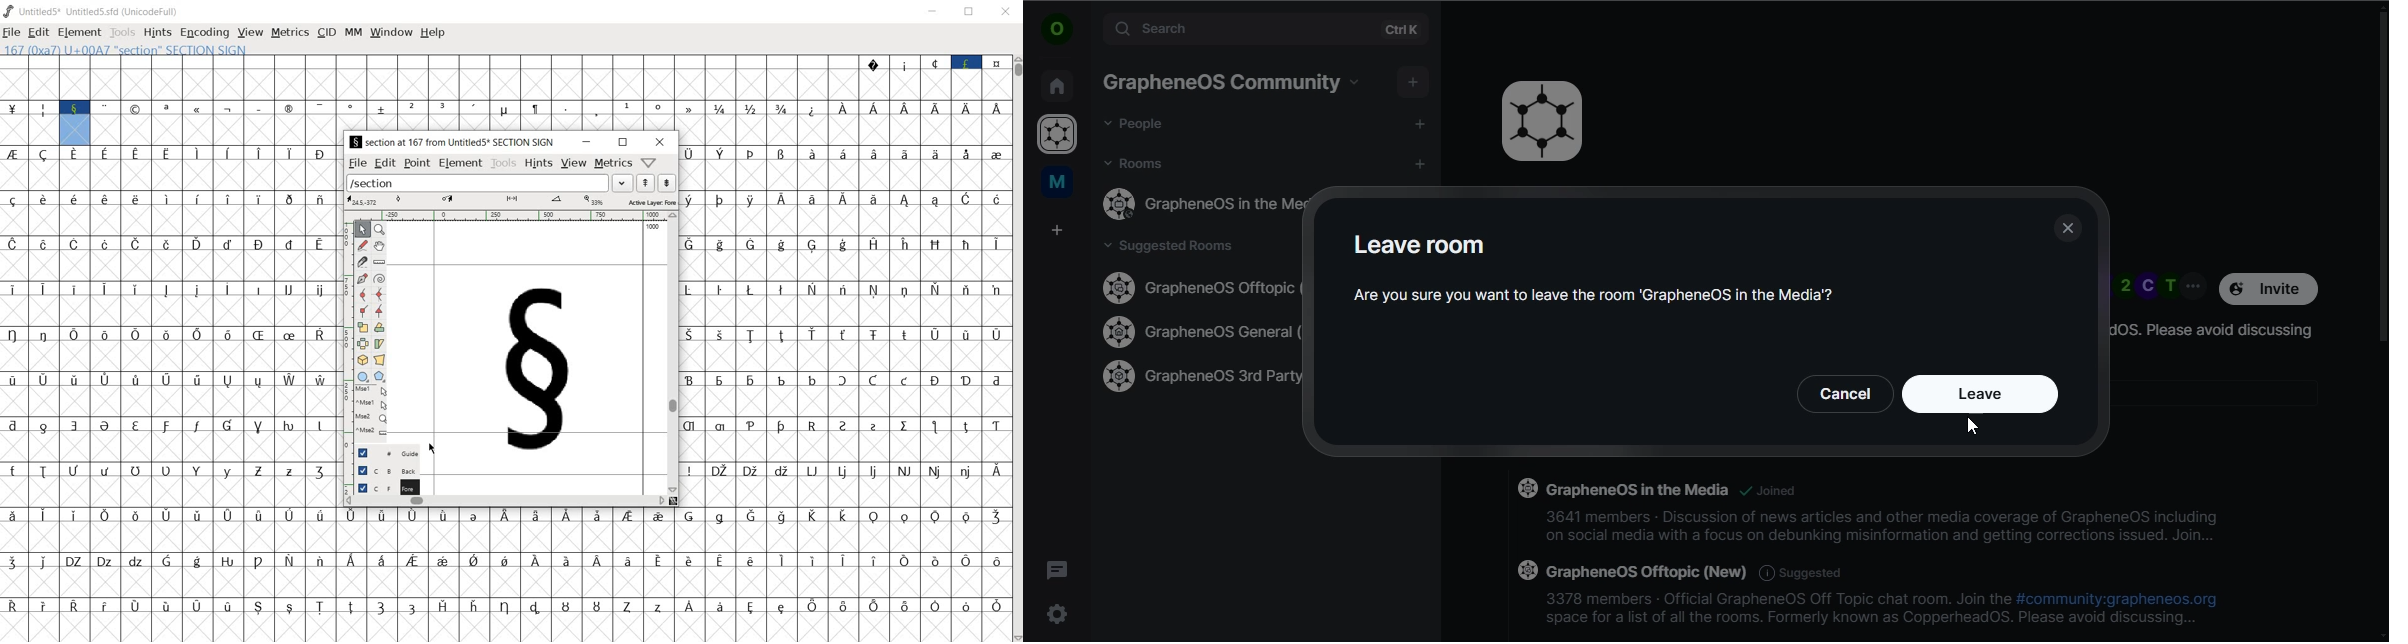 The image size is (2408, 644). I want to click on FILE, so click(13, 33).